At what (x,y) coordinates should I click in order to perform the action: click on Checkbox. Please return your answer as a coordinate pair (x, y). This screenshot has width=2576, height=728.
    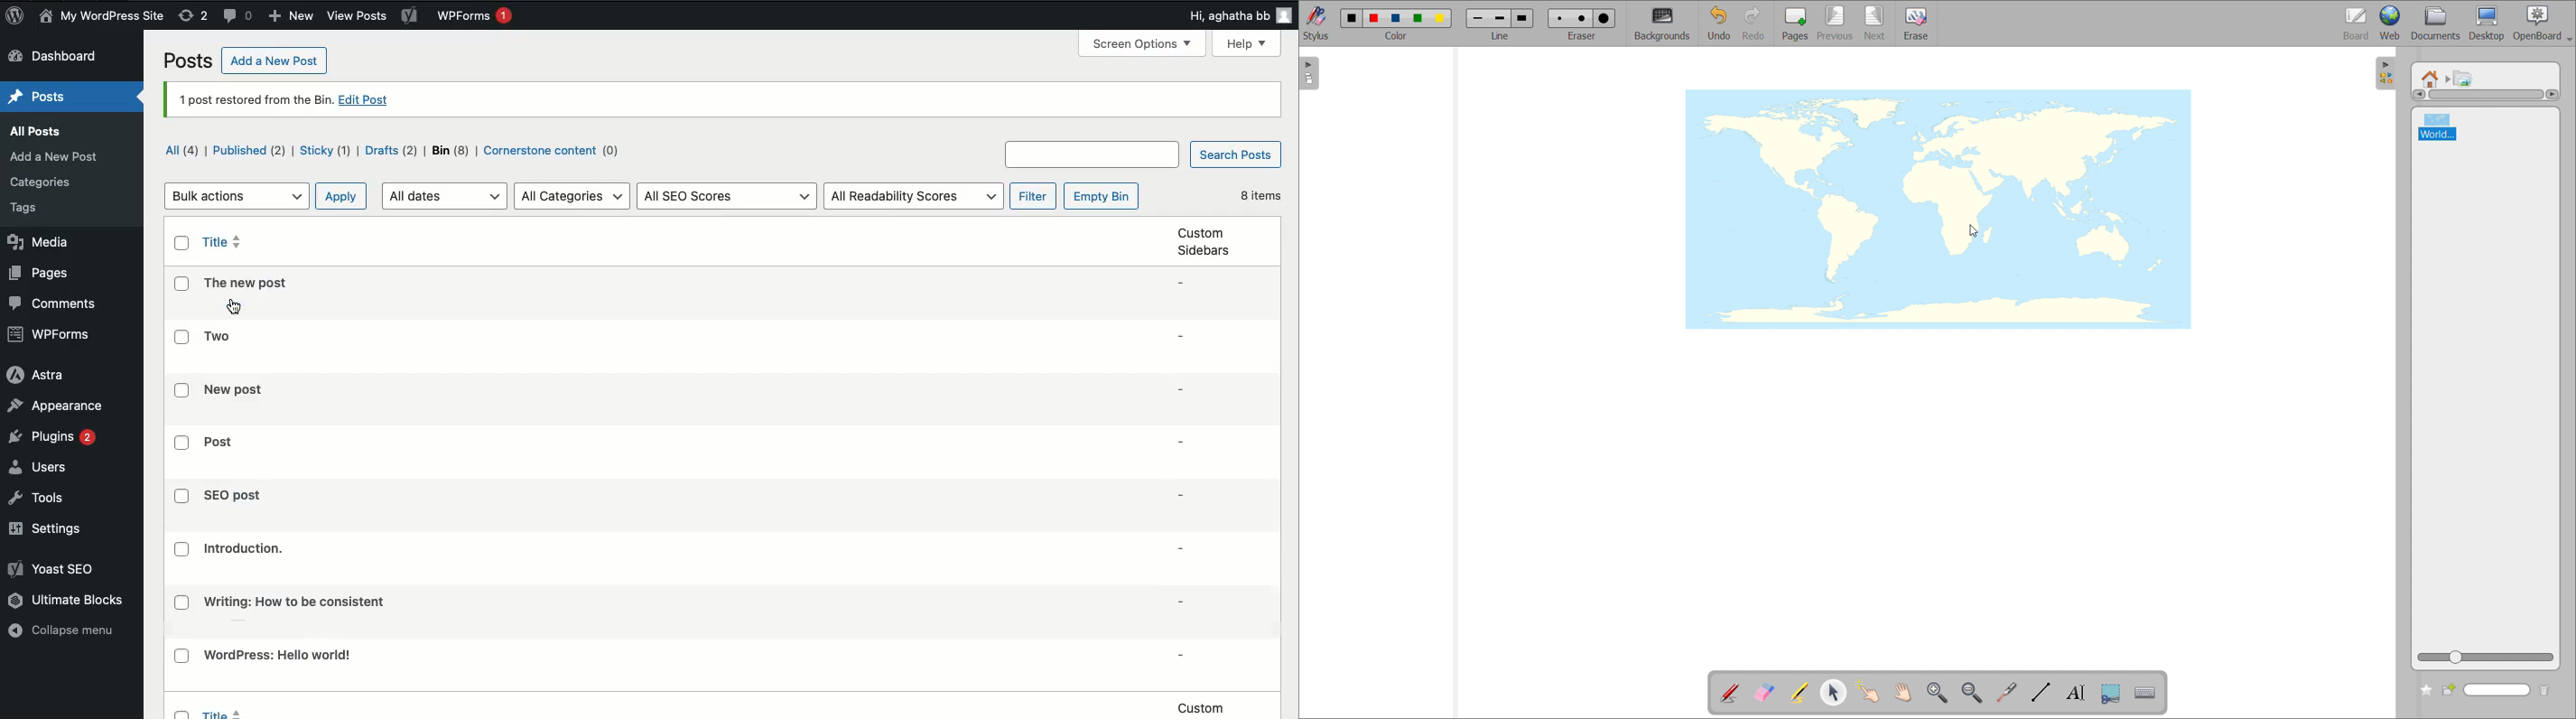
    Looking at the image, I should click on (181, 495).